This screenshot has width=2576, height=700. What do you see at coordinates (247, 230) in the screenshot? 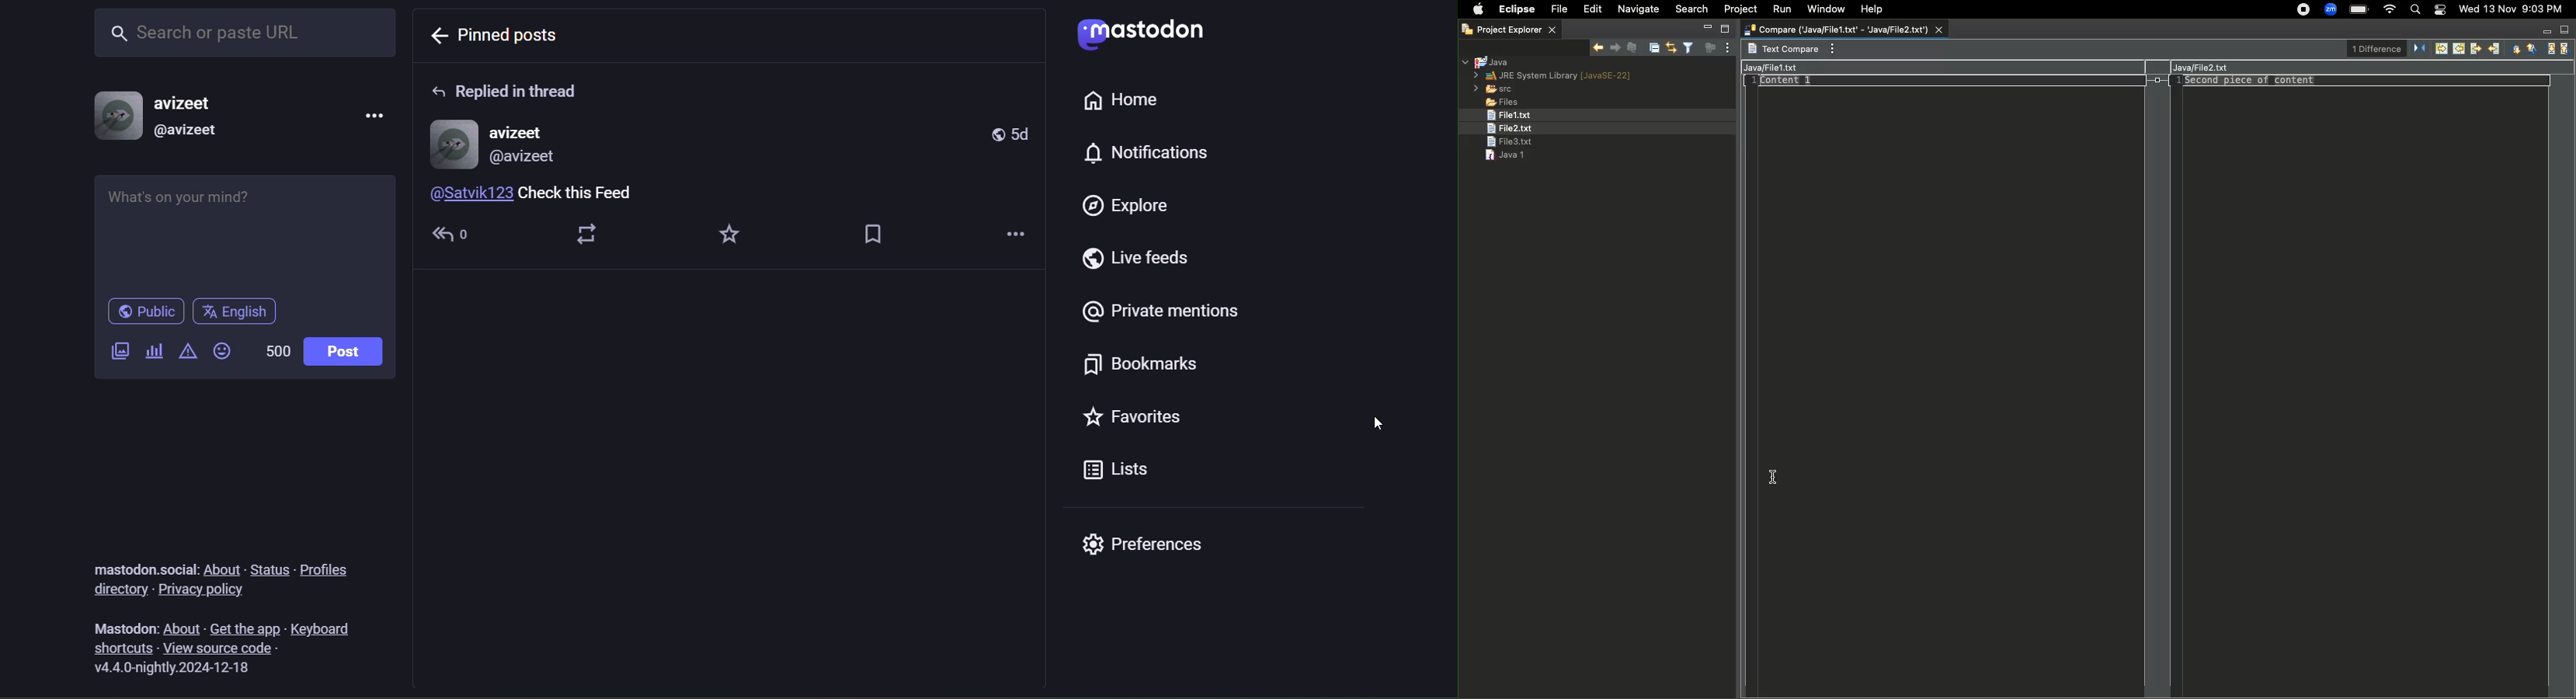
I see `whats on your mind` at bounding box center [247, 230].